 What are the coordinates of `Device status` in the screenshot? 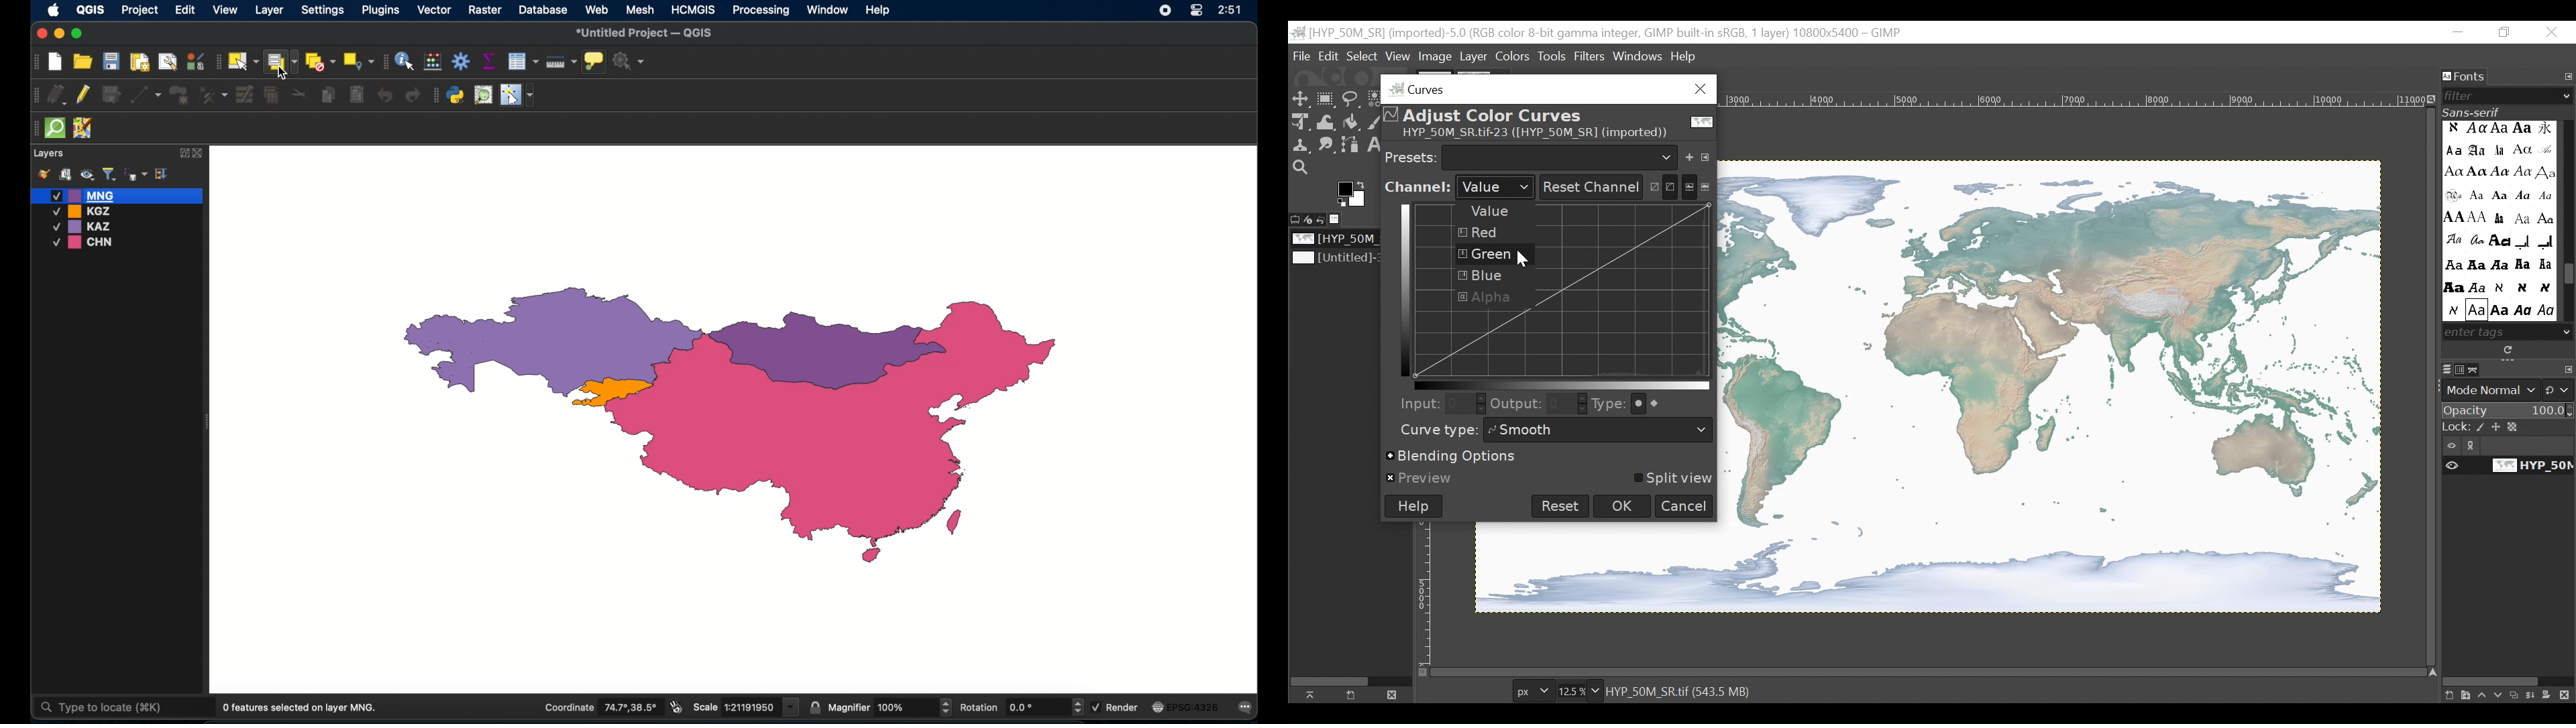 It's located at (1310, 219).